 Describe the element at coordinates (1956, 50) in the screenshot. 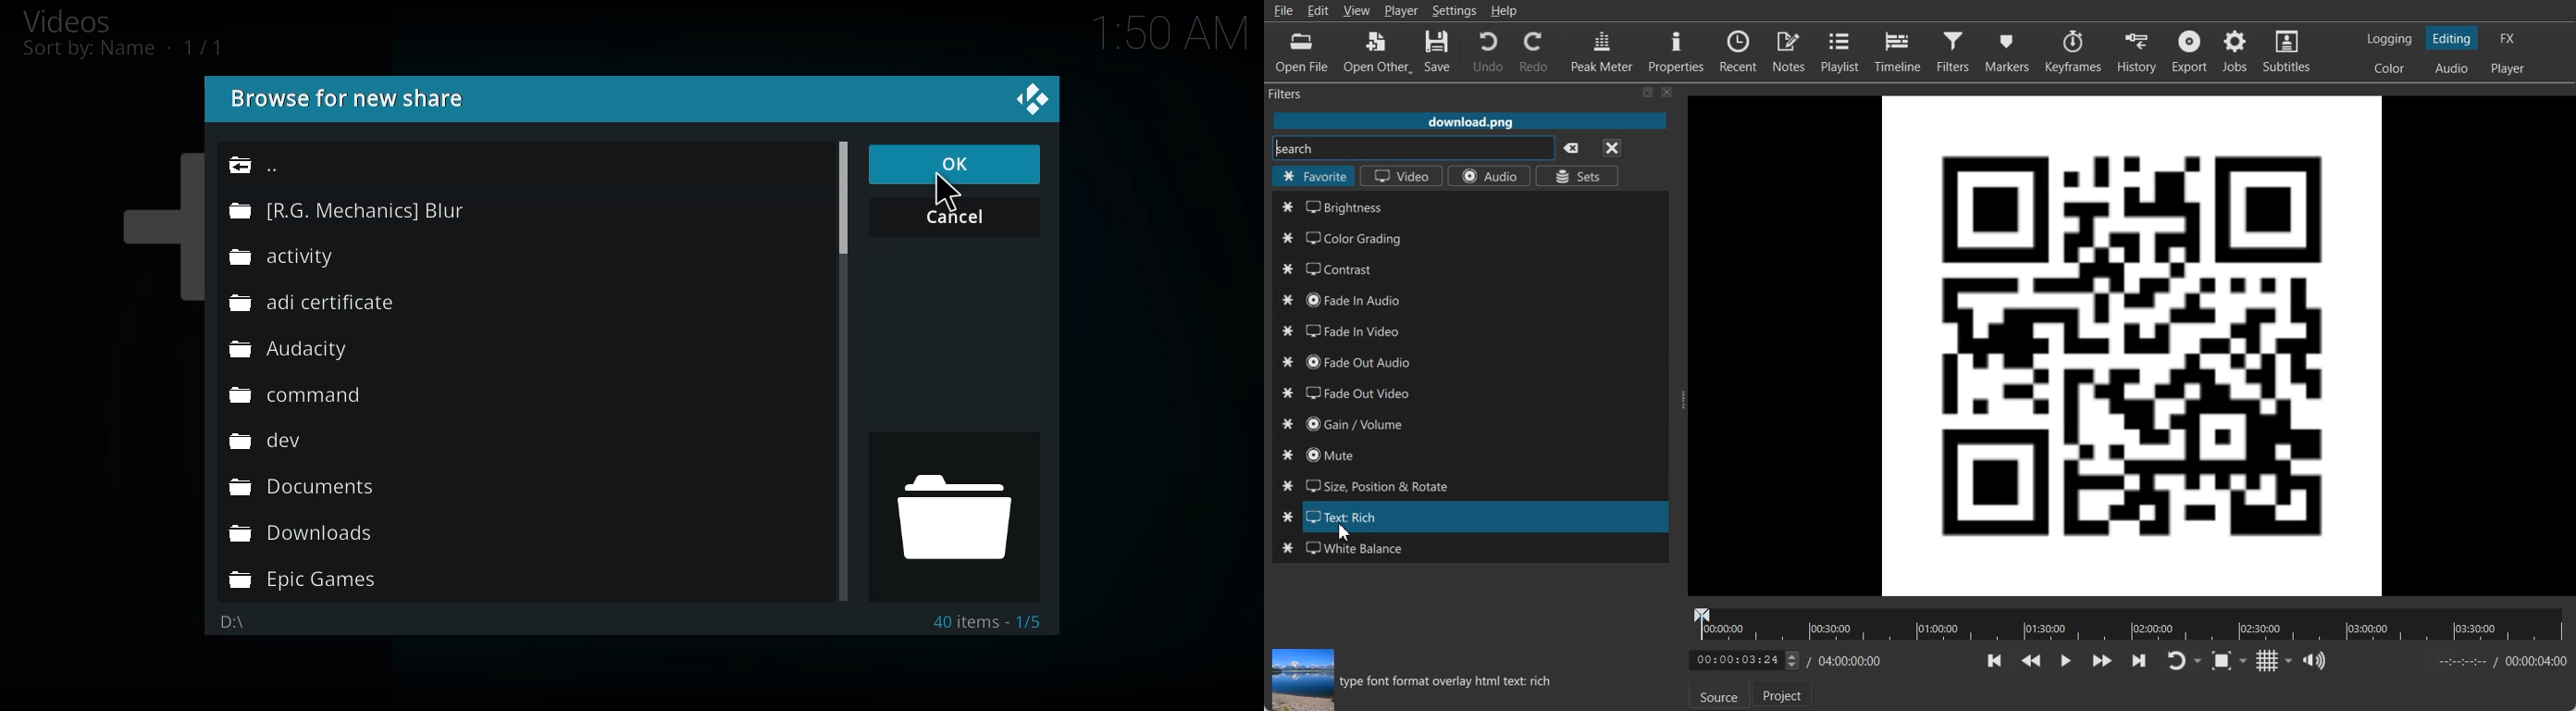

I see `Filters` at that location.